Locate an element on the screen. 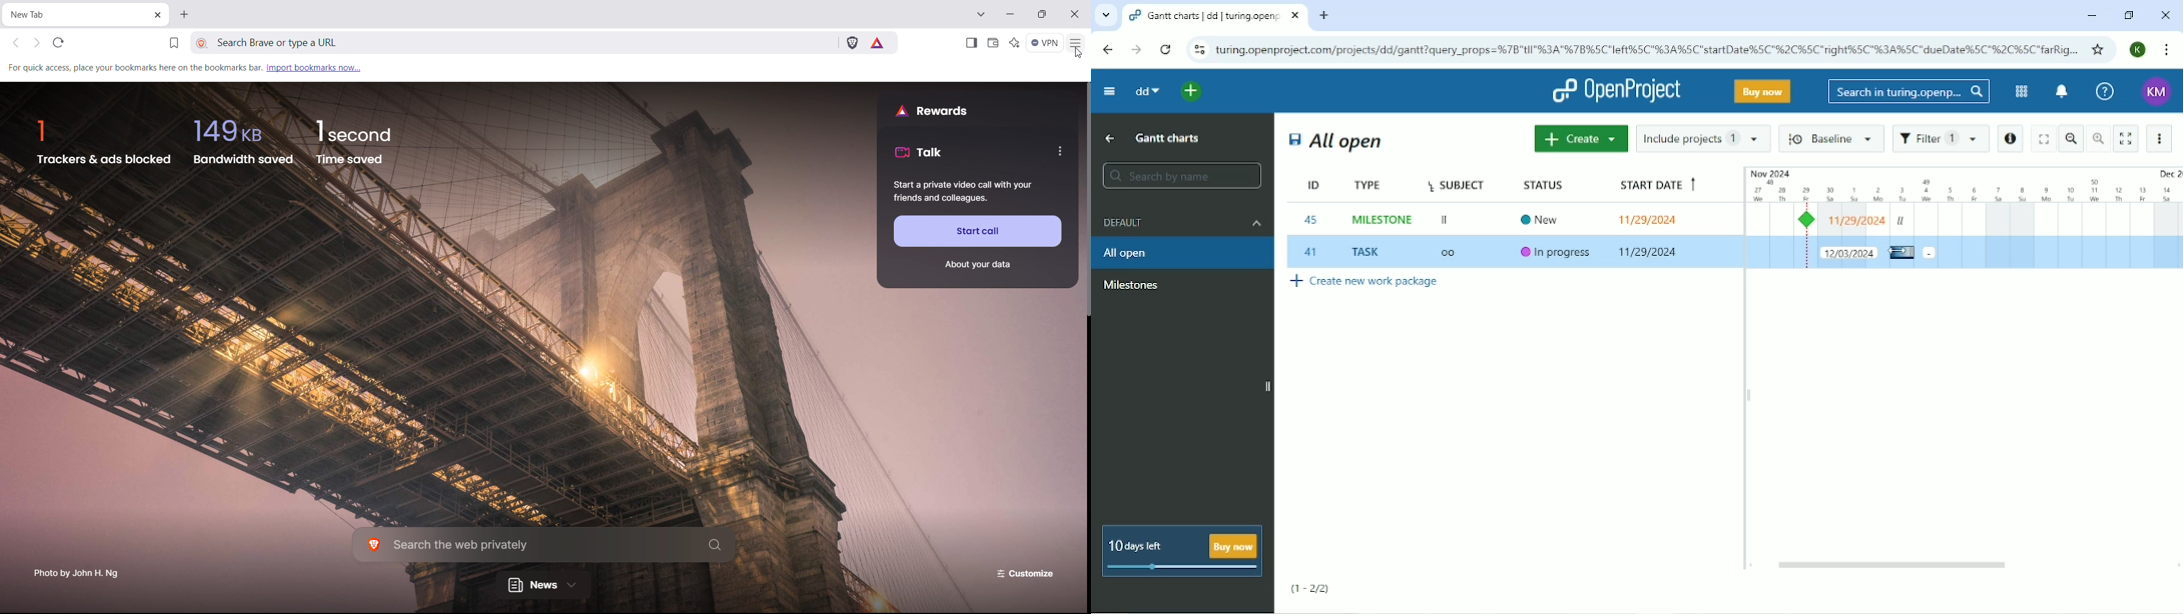  news is located at coordinates (542, 587).